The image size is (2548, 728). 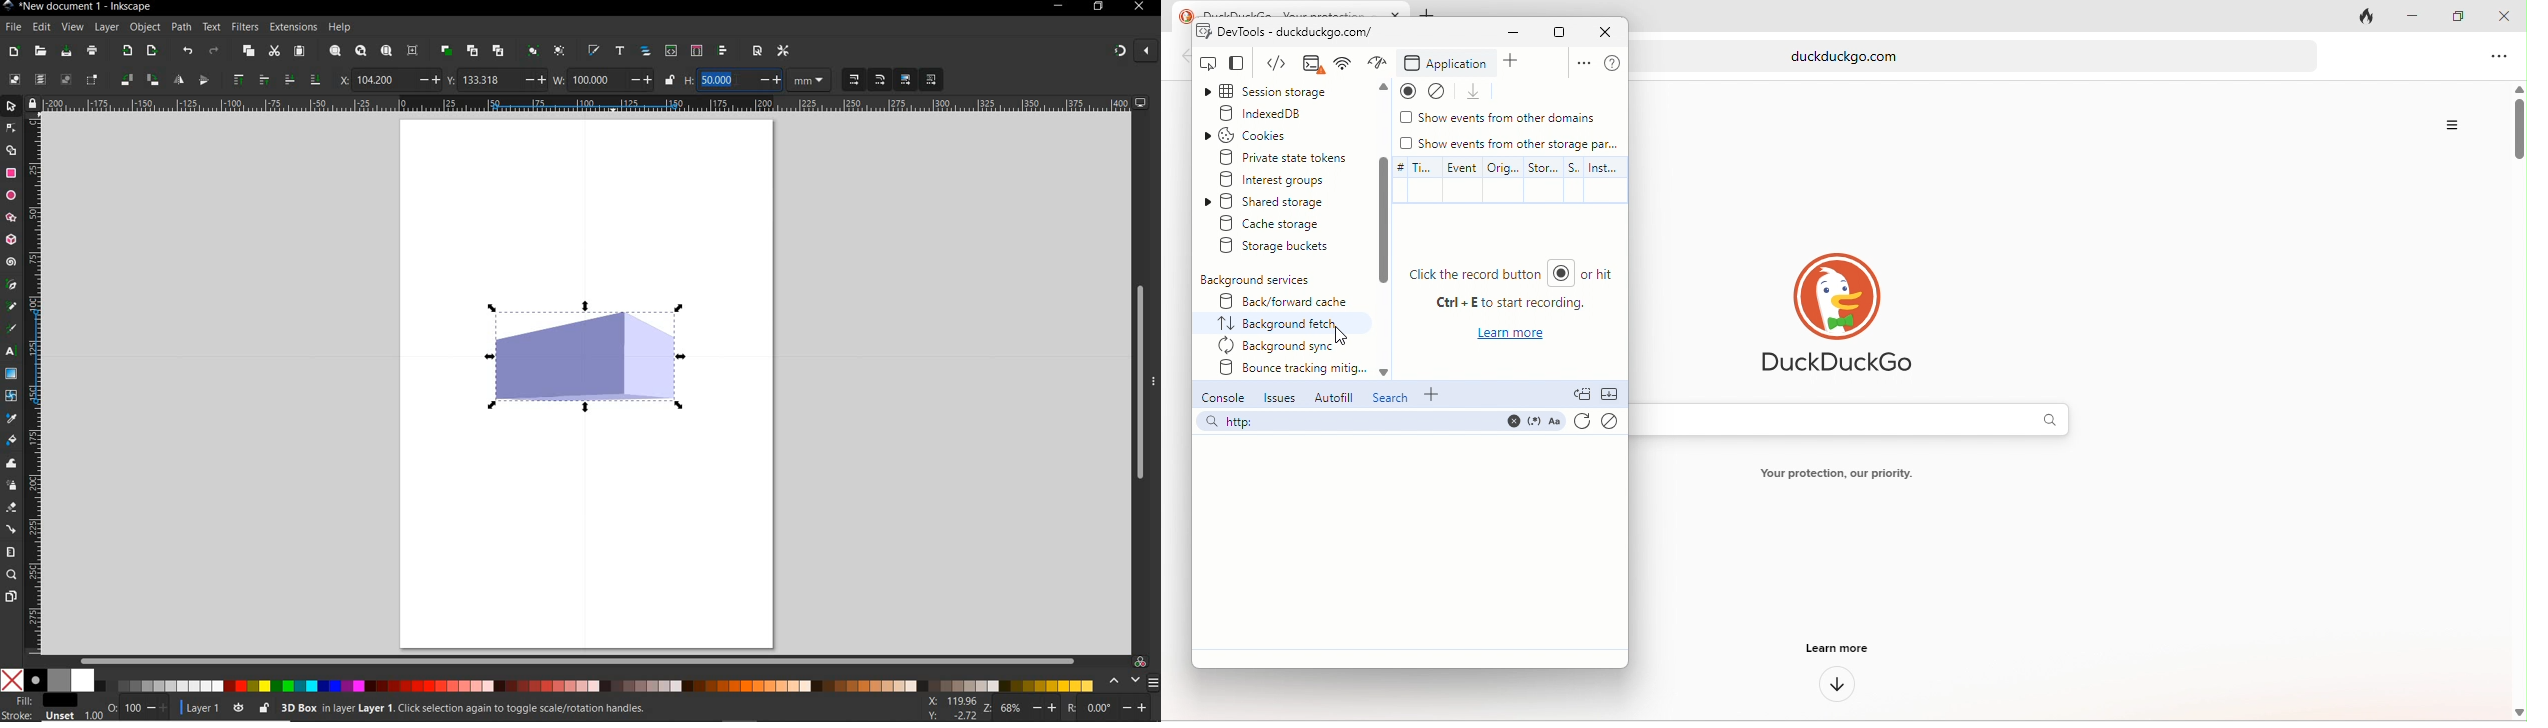 What do you see at coordinates (1069, 708) in the screenshot?
I see `rotation` at bounding box center [1069, 708].